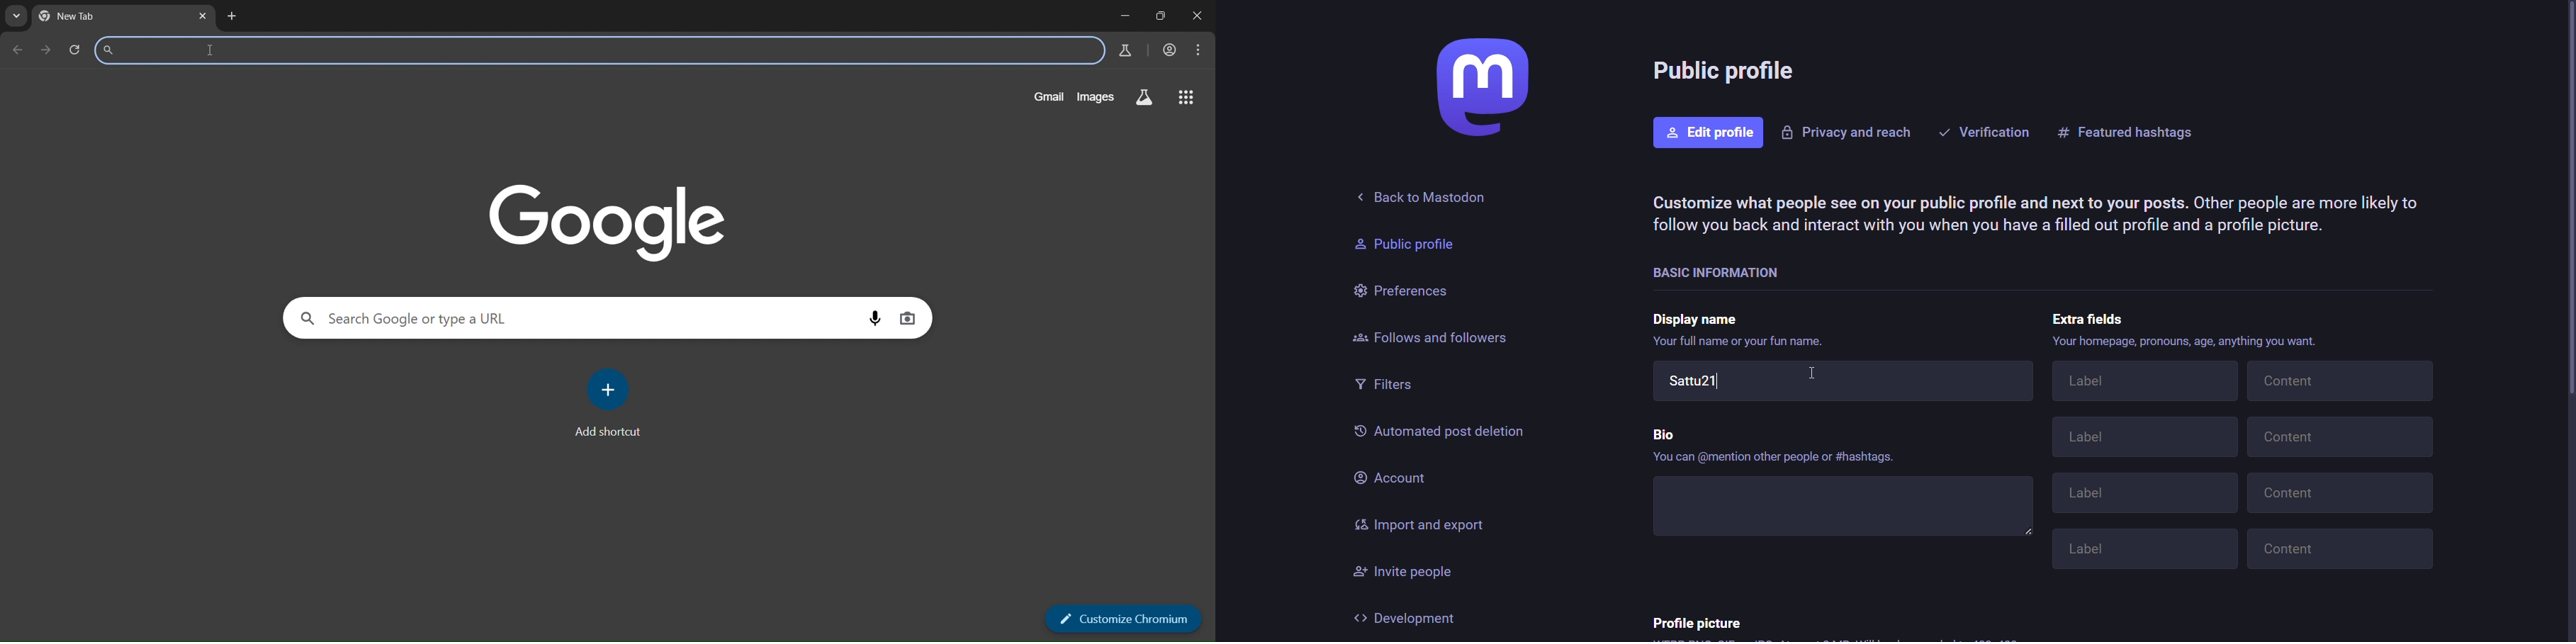 This screenshot has height=644, width=2576. I want to click on accounts, so click(1169, 49).